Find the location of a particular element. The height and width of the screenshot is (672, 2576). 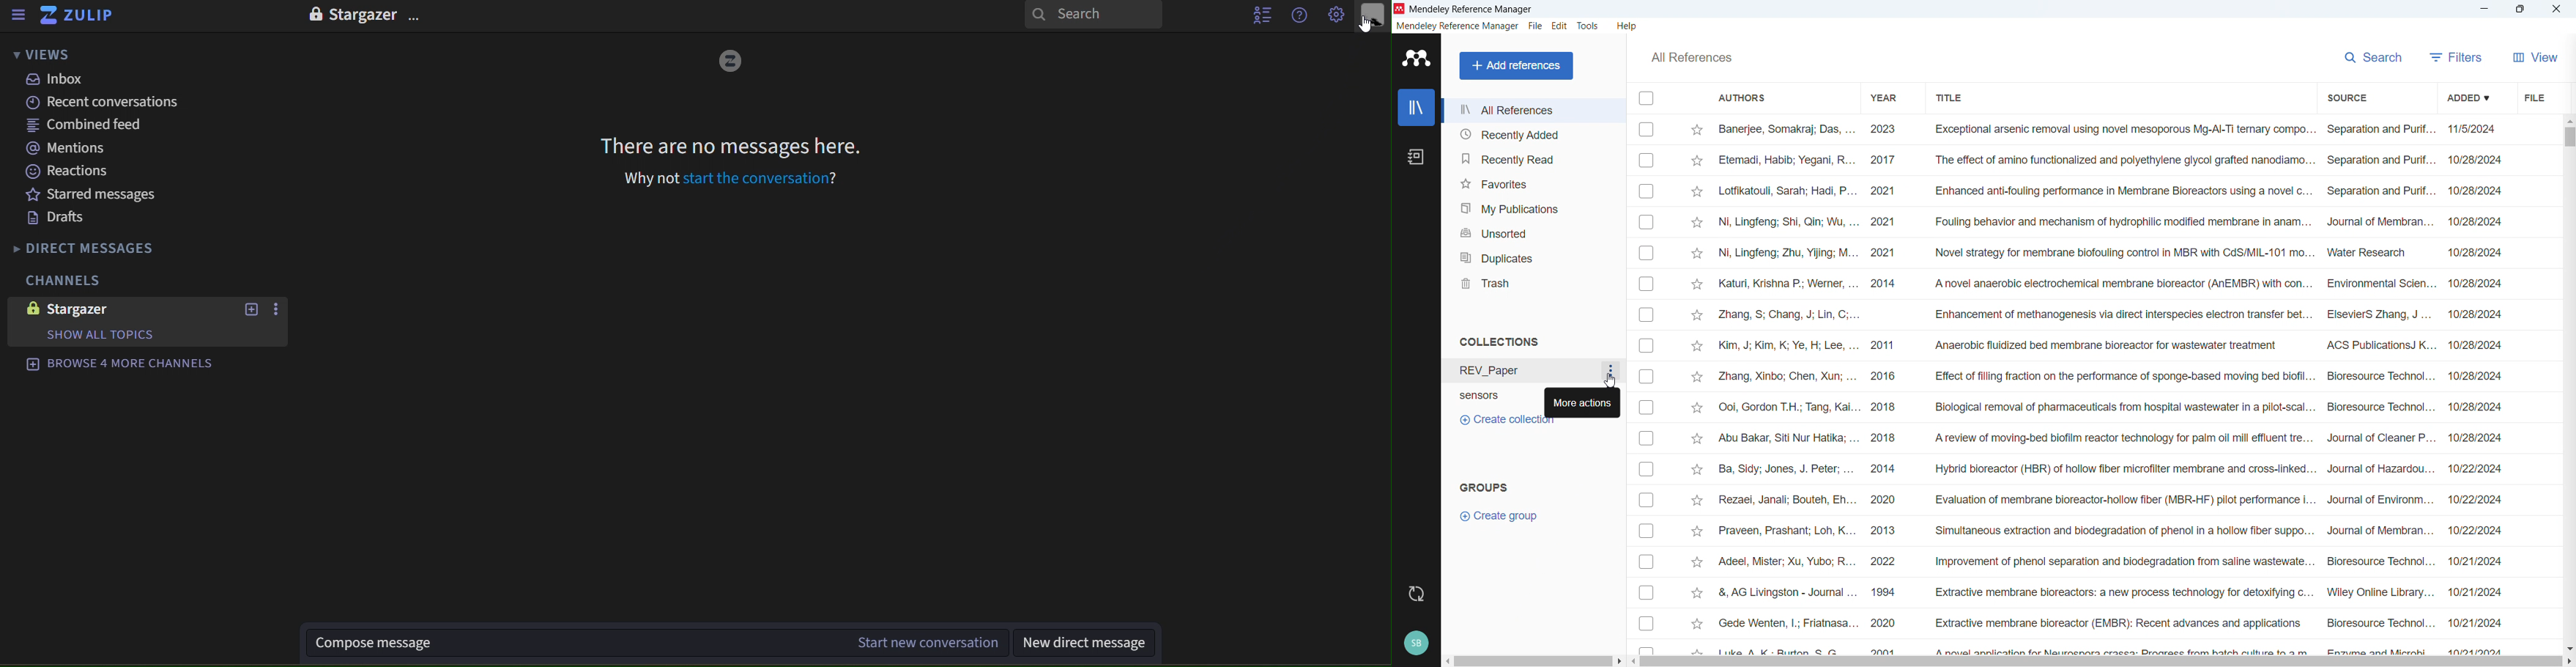

More actions  is located at coordinates (1582, 400).